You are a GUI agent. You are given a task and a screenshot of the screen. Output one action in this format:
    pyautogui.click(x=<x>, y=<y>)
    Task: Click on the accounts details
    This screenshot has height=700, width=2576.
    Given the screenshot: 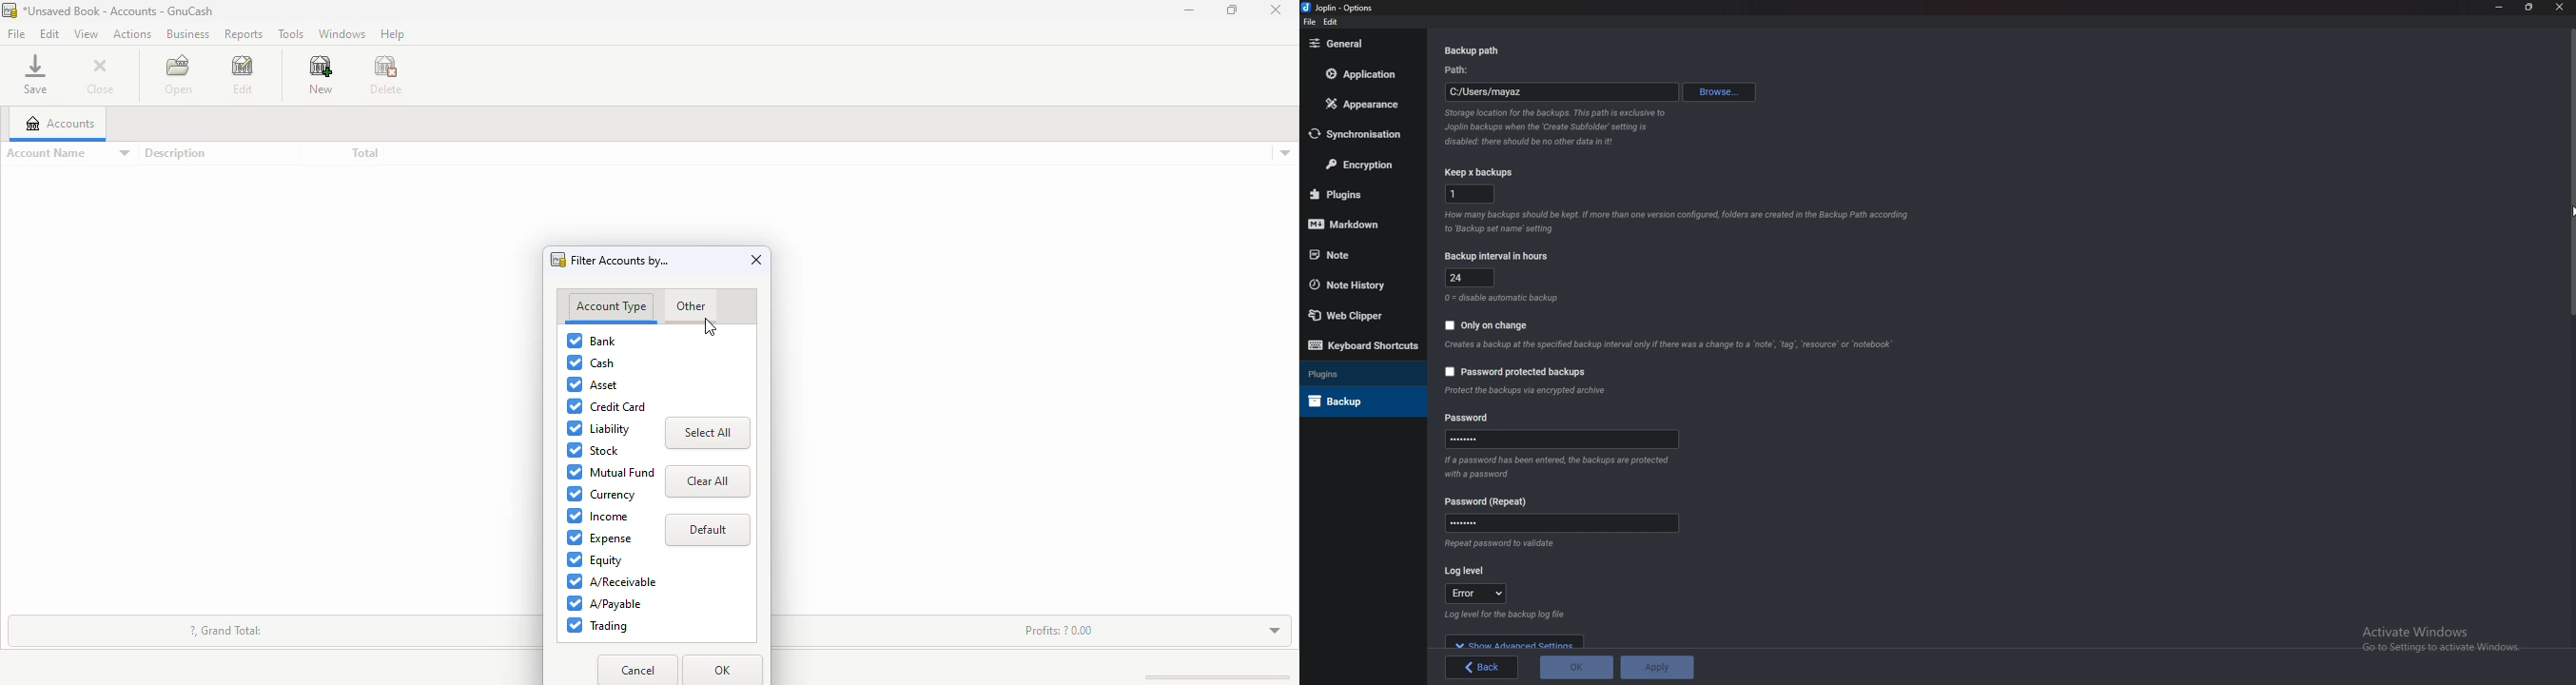 What is the action you would take?
    pyautogui.click(x=1285, y=153)
    